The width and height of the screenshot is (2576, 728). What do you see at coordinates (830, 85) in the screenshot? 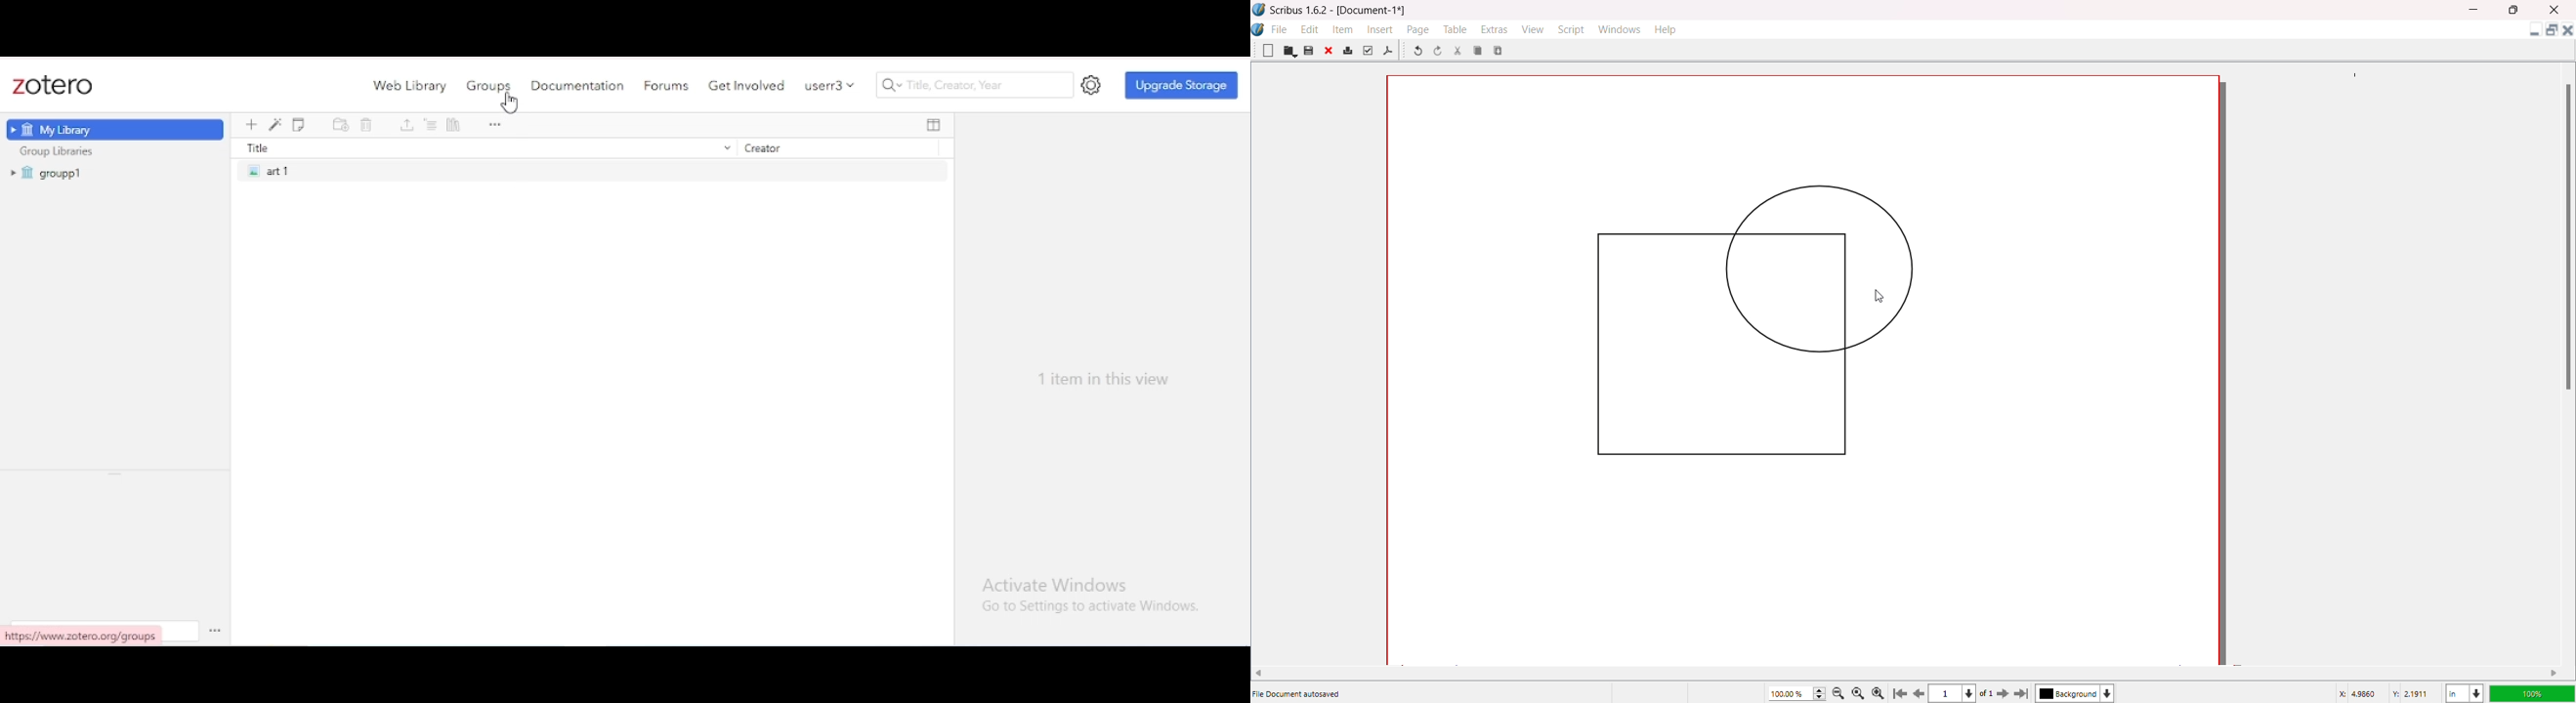
I see `profile` at bounding box center [830, 85].